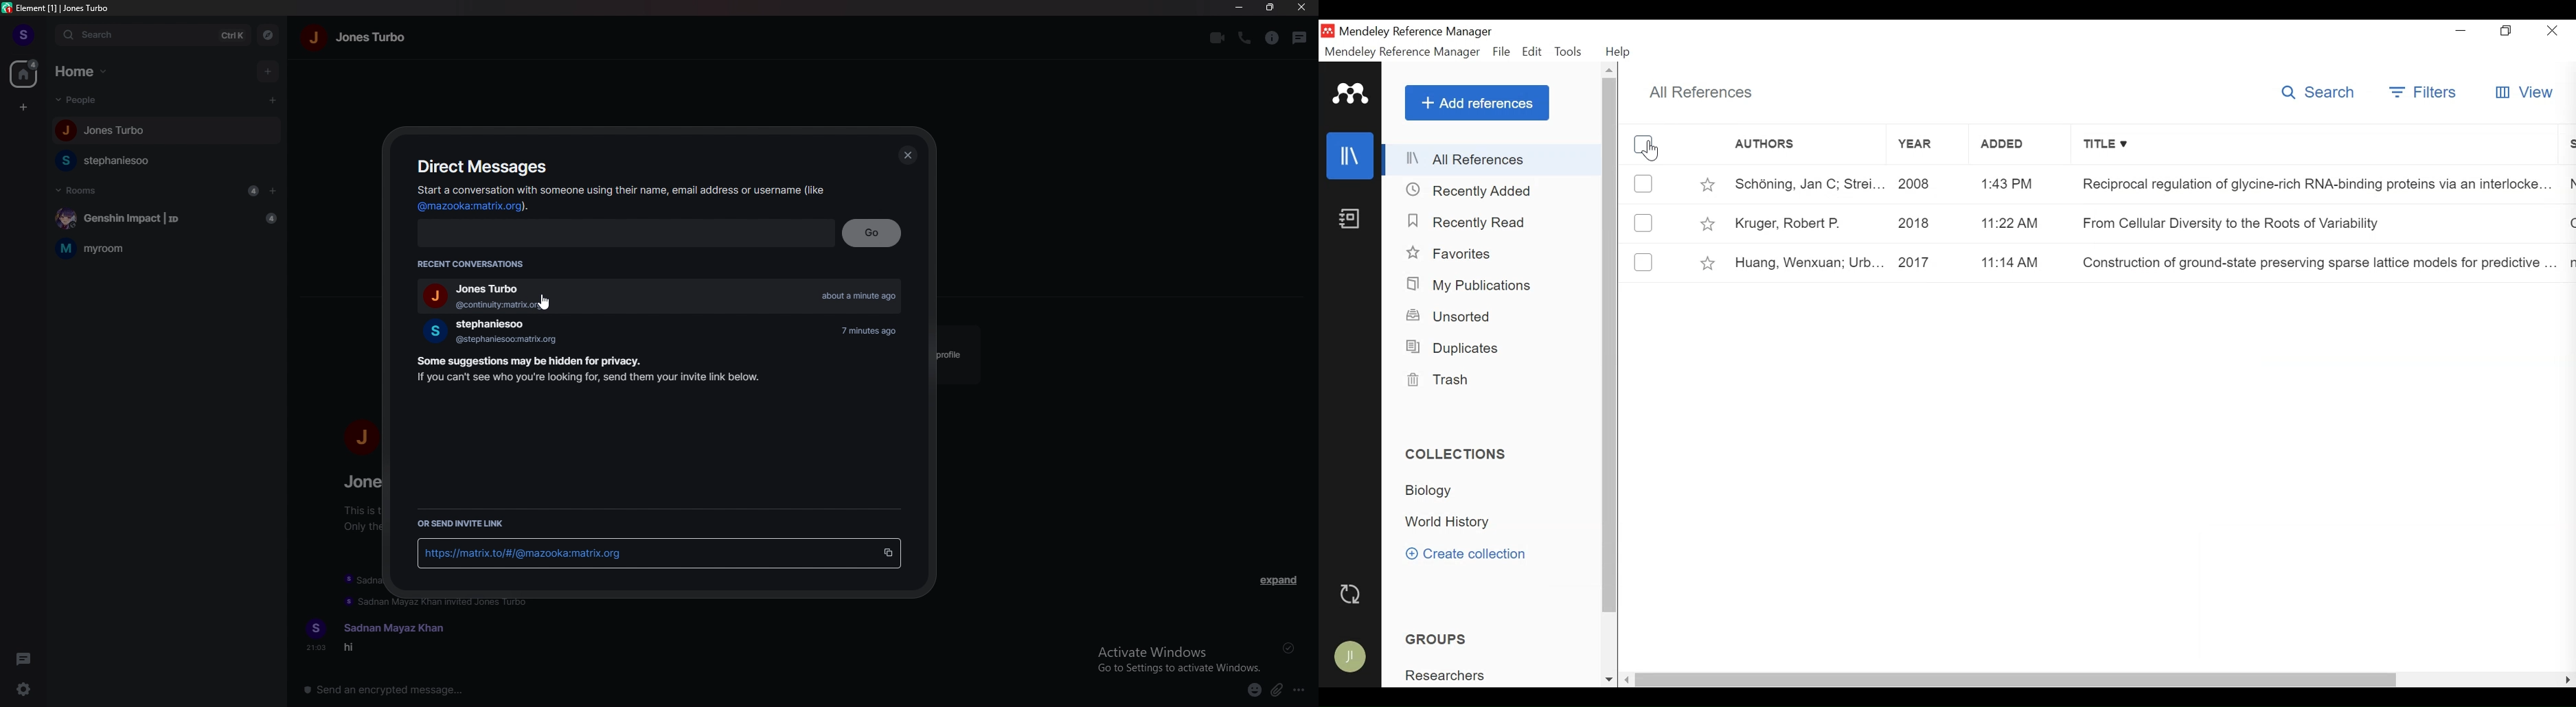 Image resolution: width=2576 pixels, height=728 pixels. Describe the element at coordinates (865, 297) in the screenshot. I see `about a minute ago` at that location.